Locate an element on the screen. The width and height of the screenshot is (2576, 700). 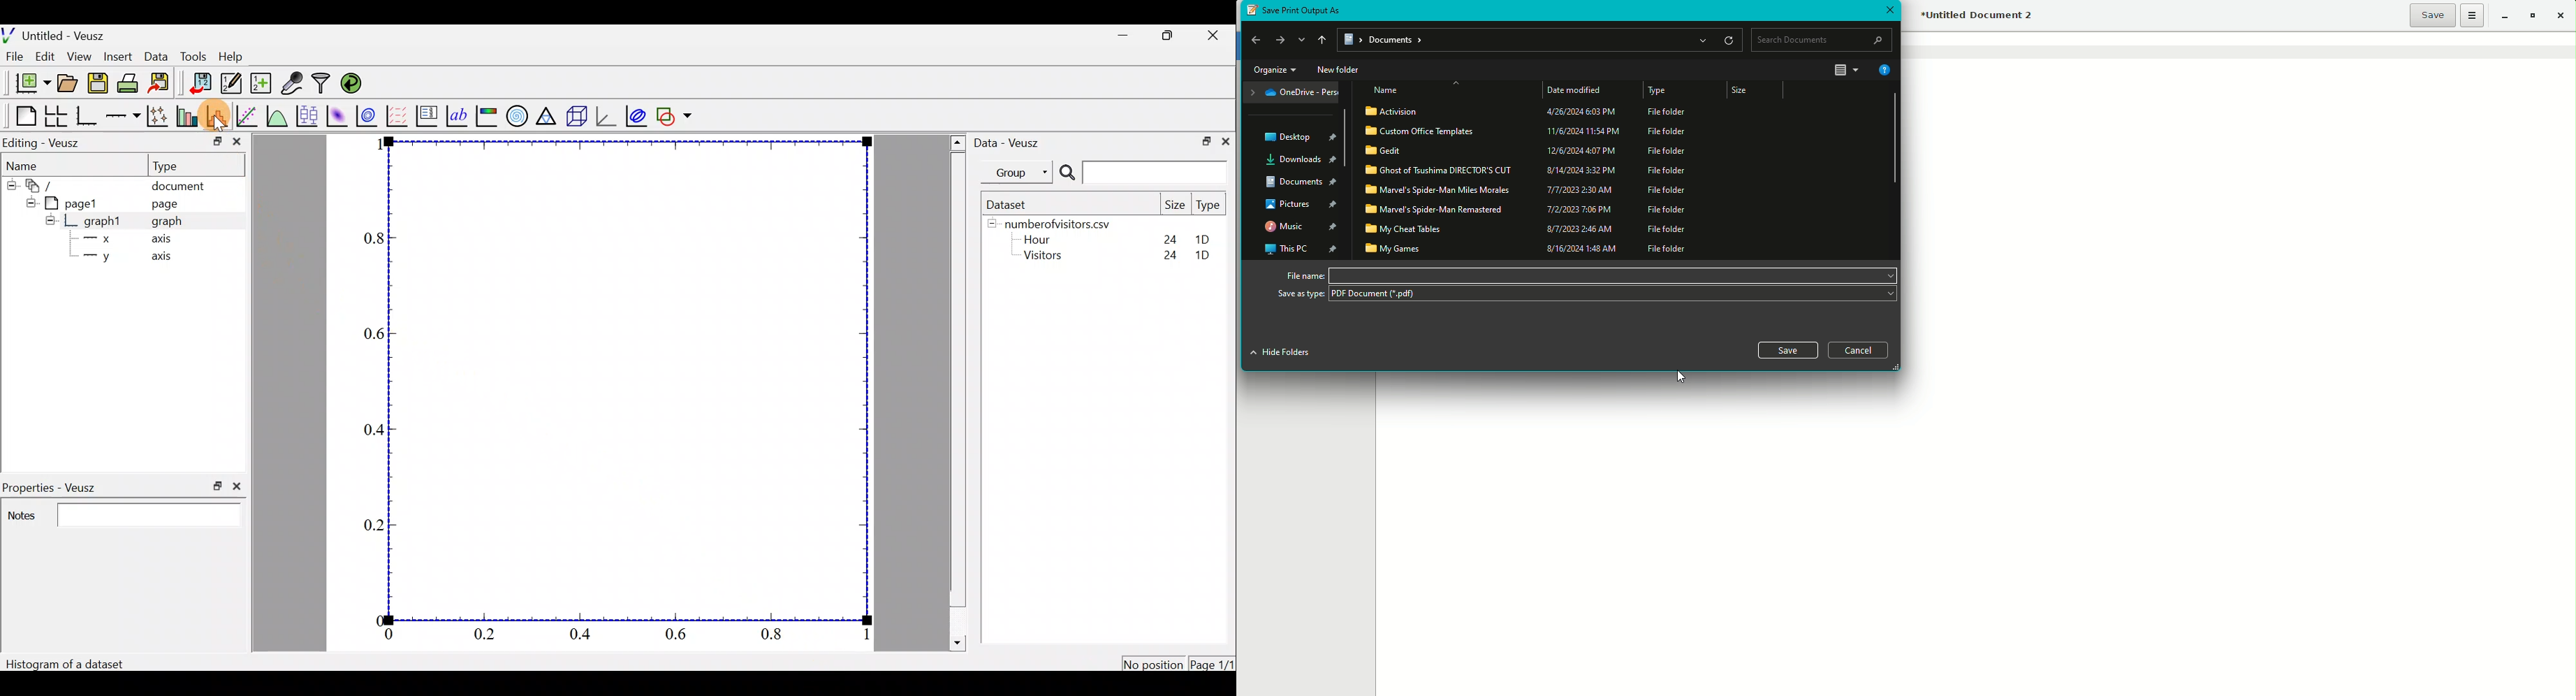
Minimize is located at coordinates (2502, 15).